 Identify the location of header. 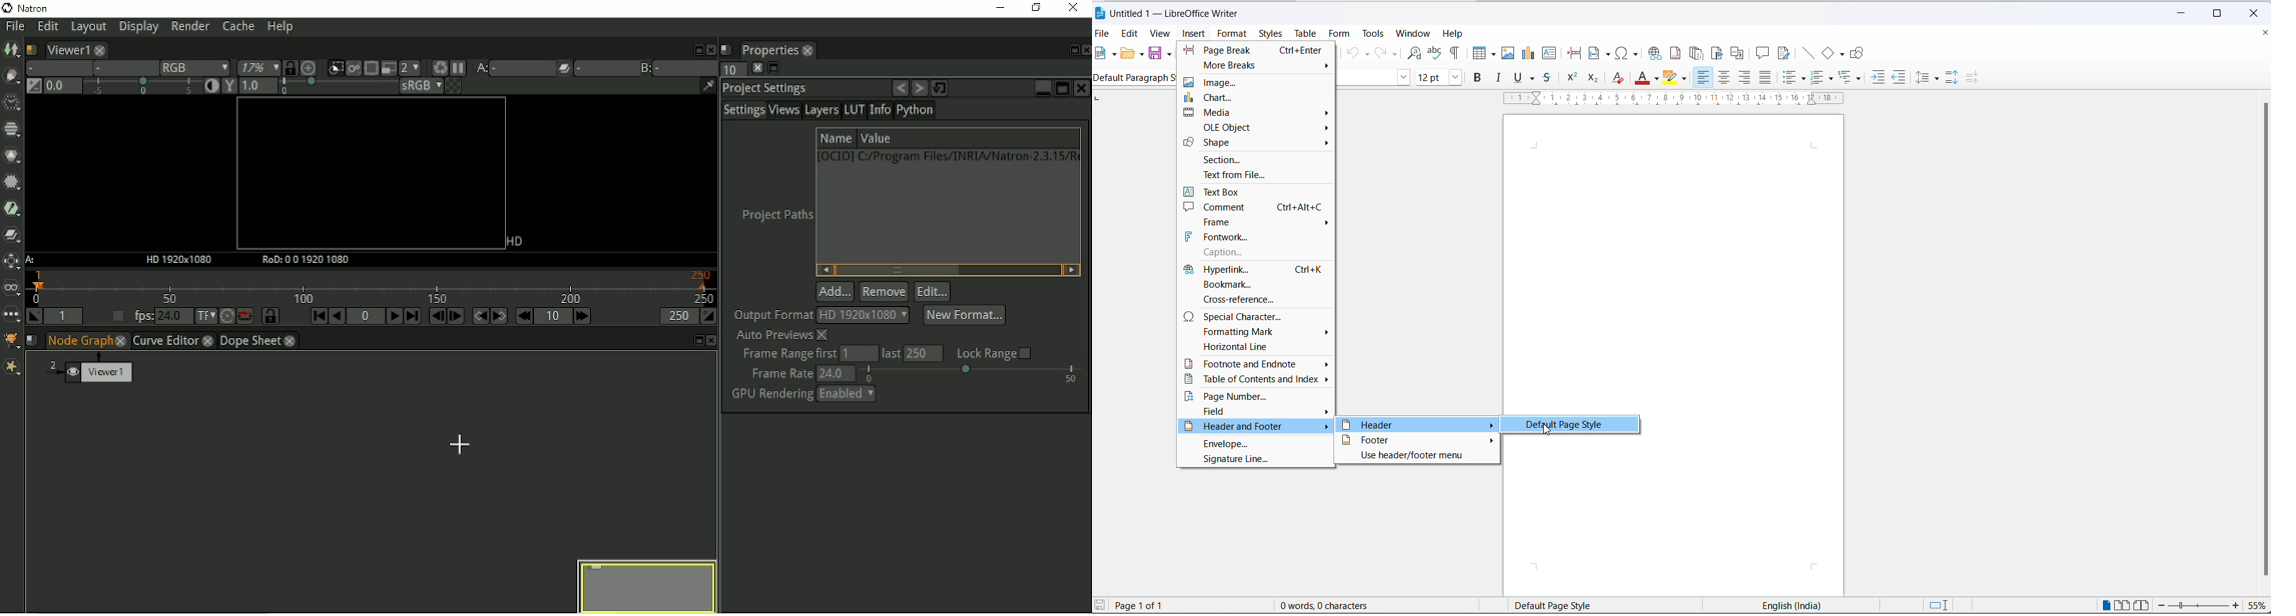
(1418, 423).